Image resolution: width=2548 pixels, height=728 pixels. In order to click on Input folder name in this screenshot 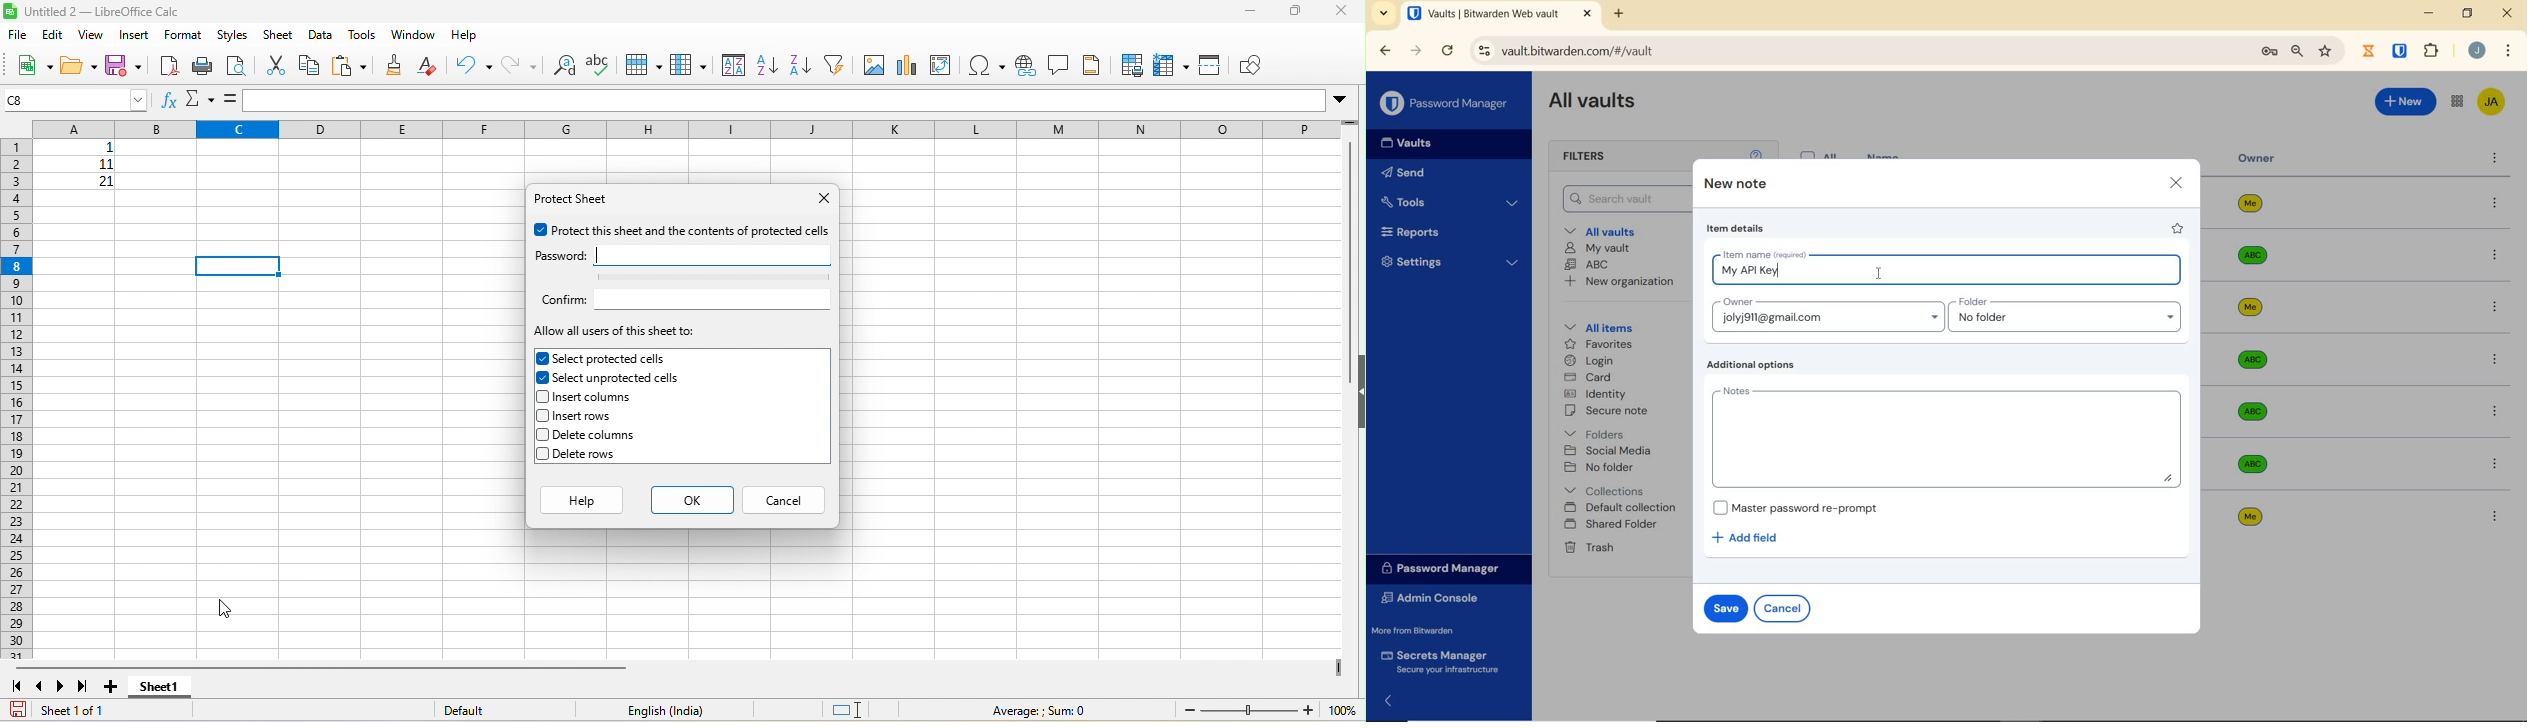, I will do `click(2068, 315)`.